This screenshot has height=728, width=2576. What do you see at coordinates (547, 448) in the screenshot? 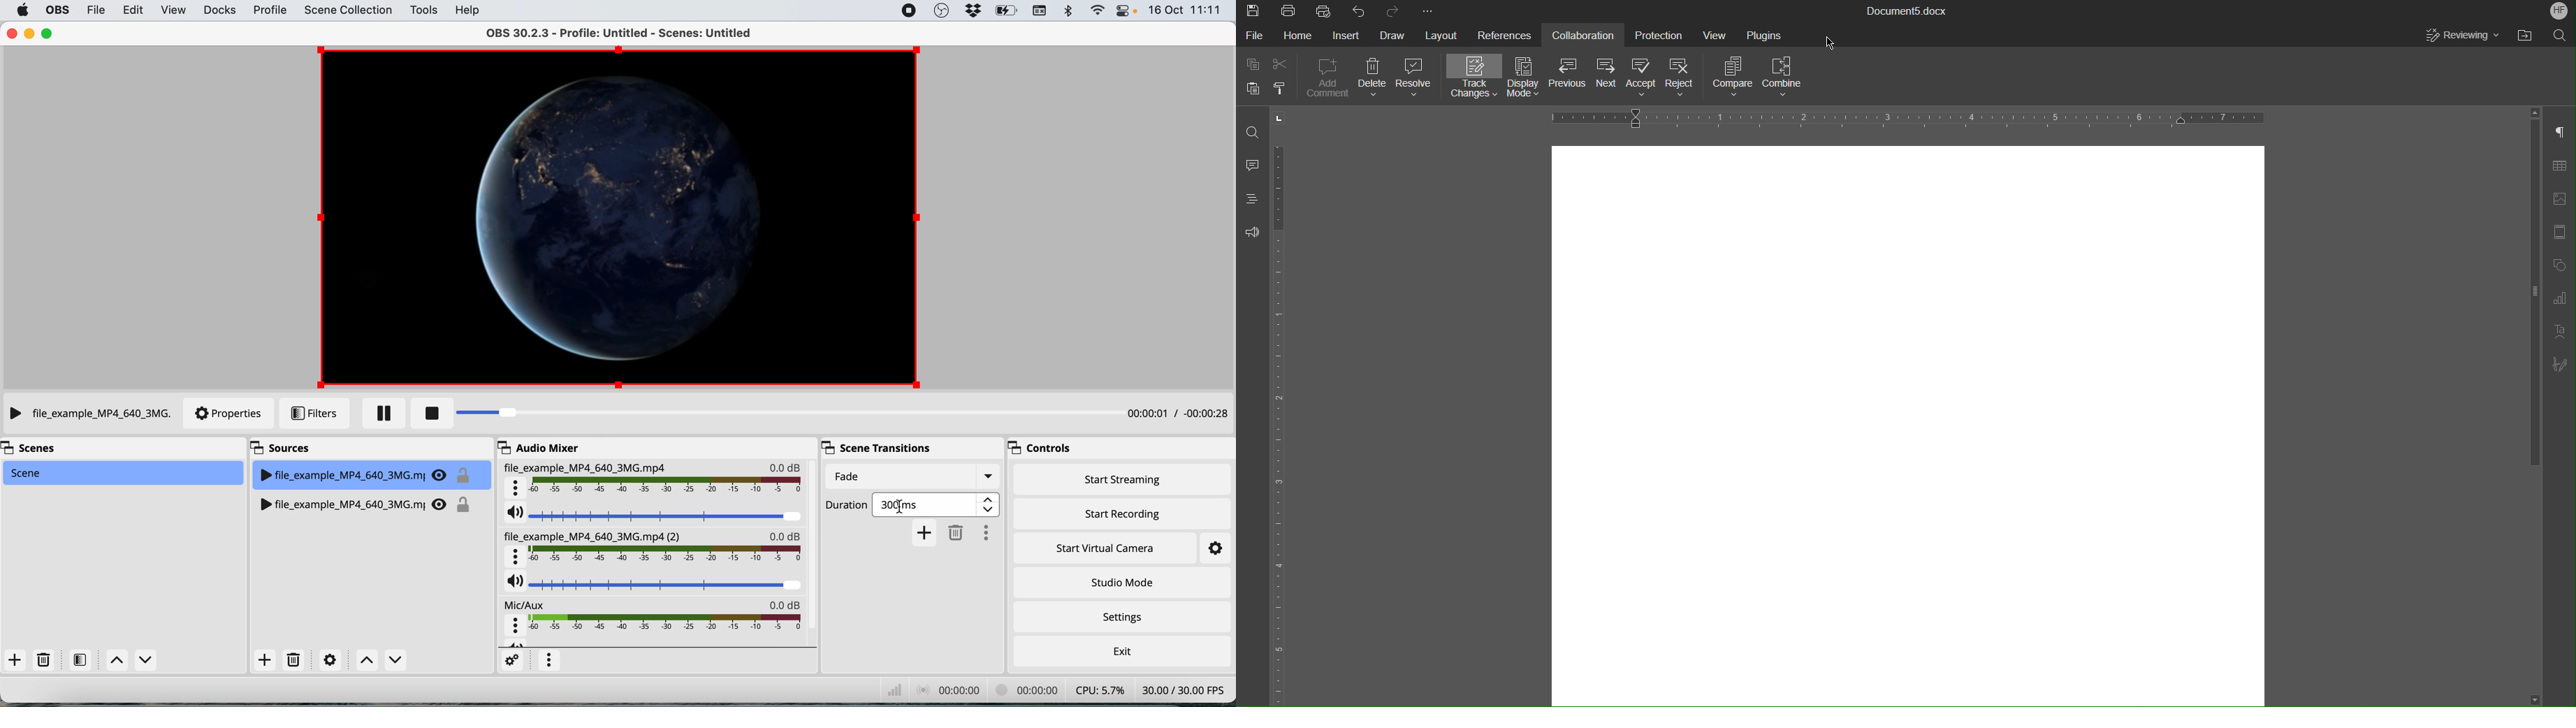
I see `audio mixer` at bounding box center [547, 448].